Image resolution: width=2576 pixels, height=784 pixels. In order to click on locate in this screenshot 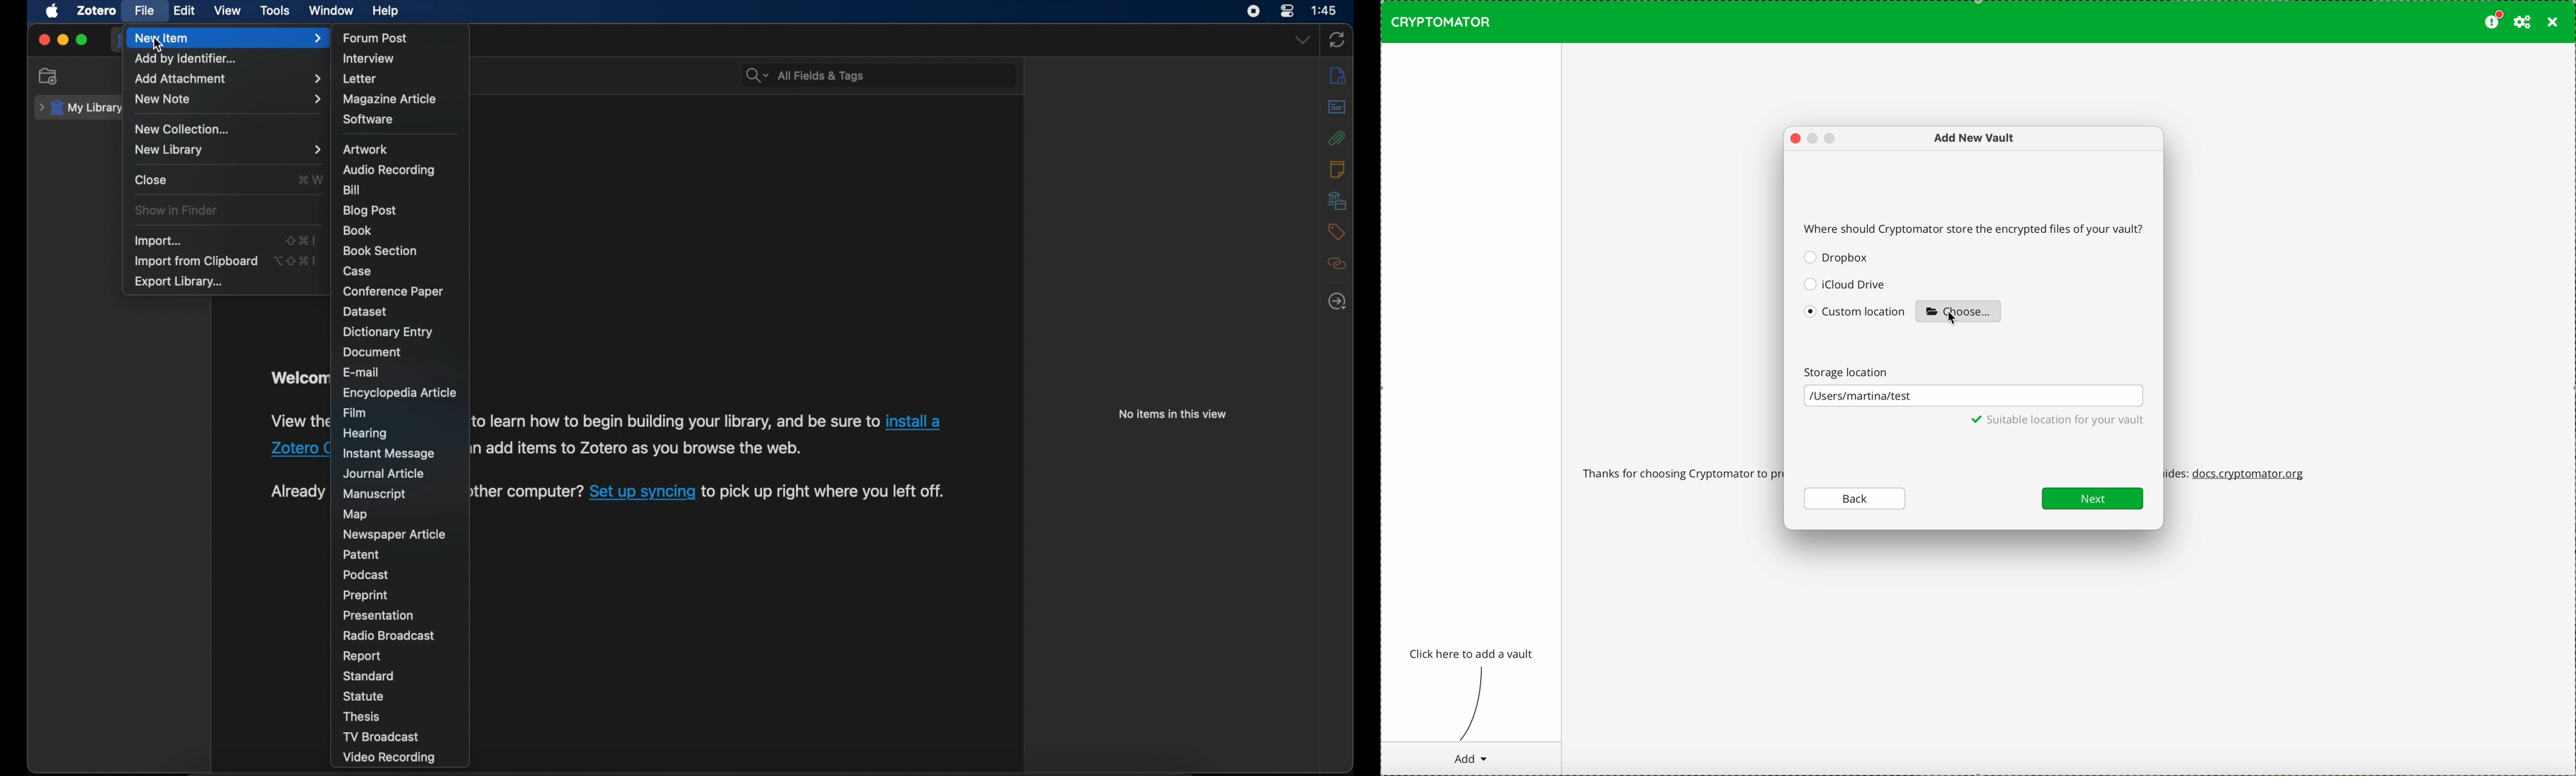, I will do `click(1337, 302)`.